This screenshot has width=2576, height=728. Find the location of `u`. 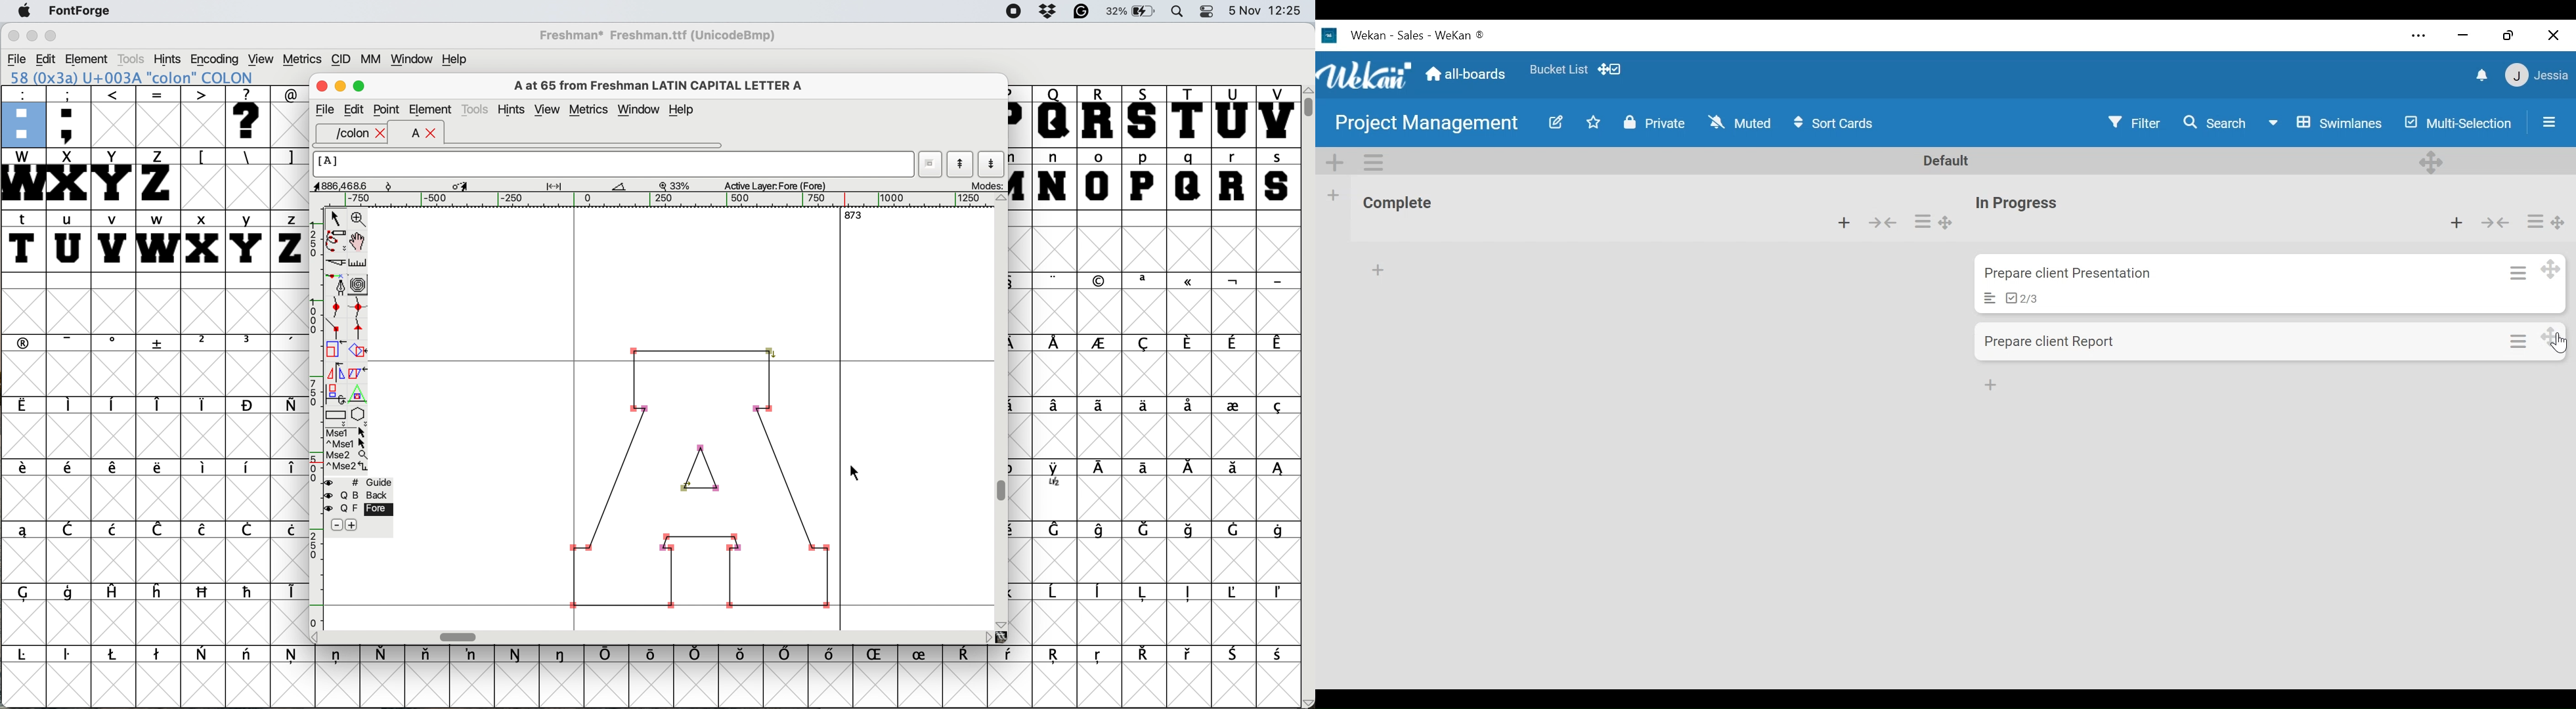

u is located at coordinates (68, 242).